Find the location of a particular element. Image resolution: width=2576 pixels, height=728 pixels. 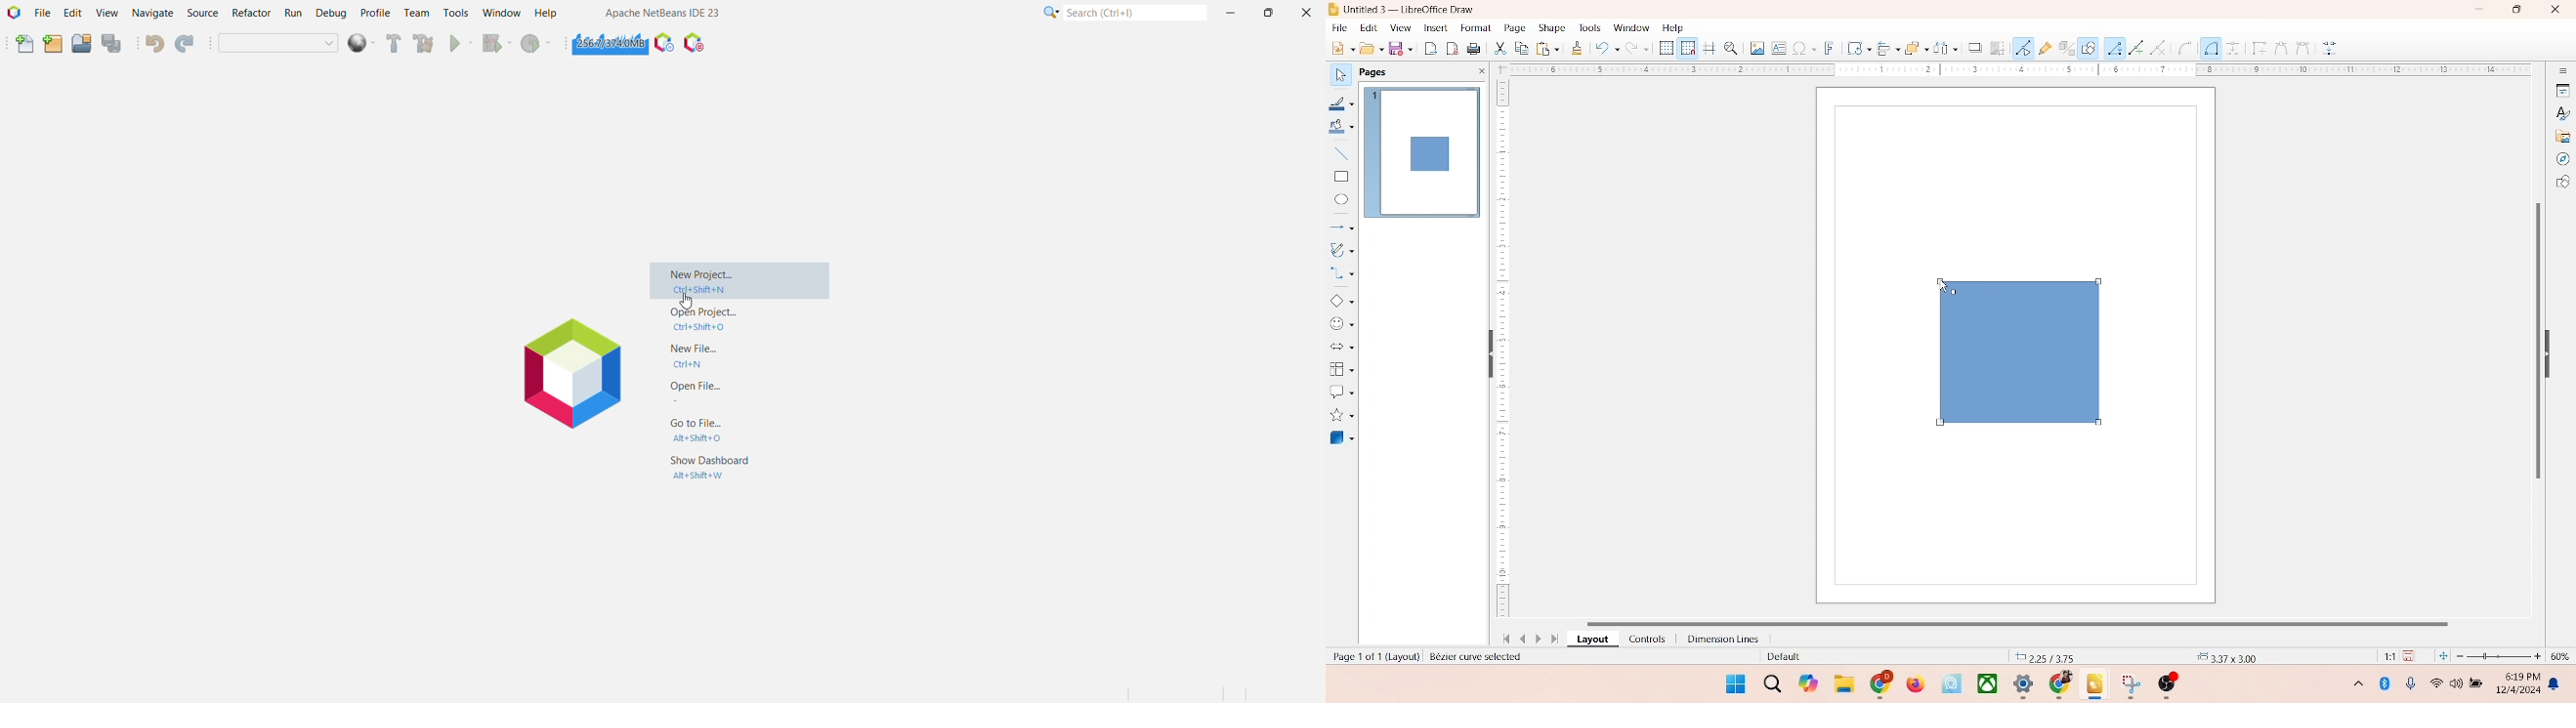

arrange is located at coordinates (1911, 46).